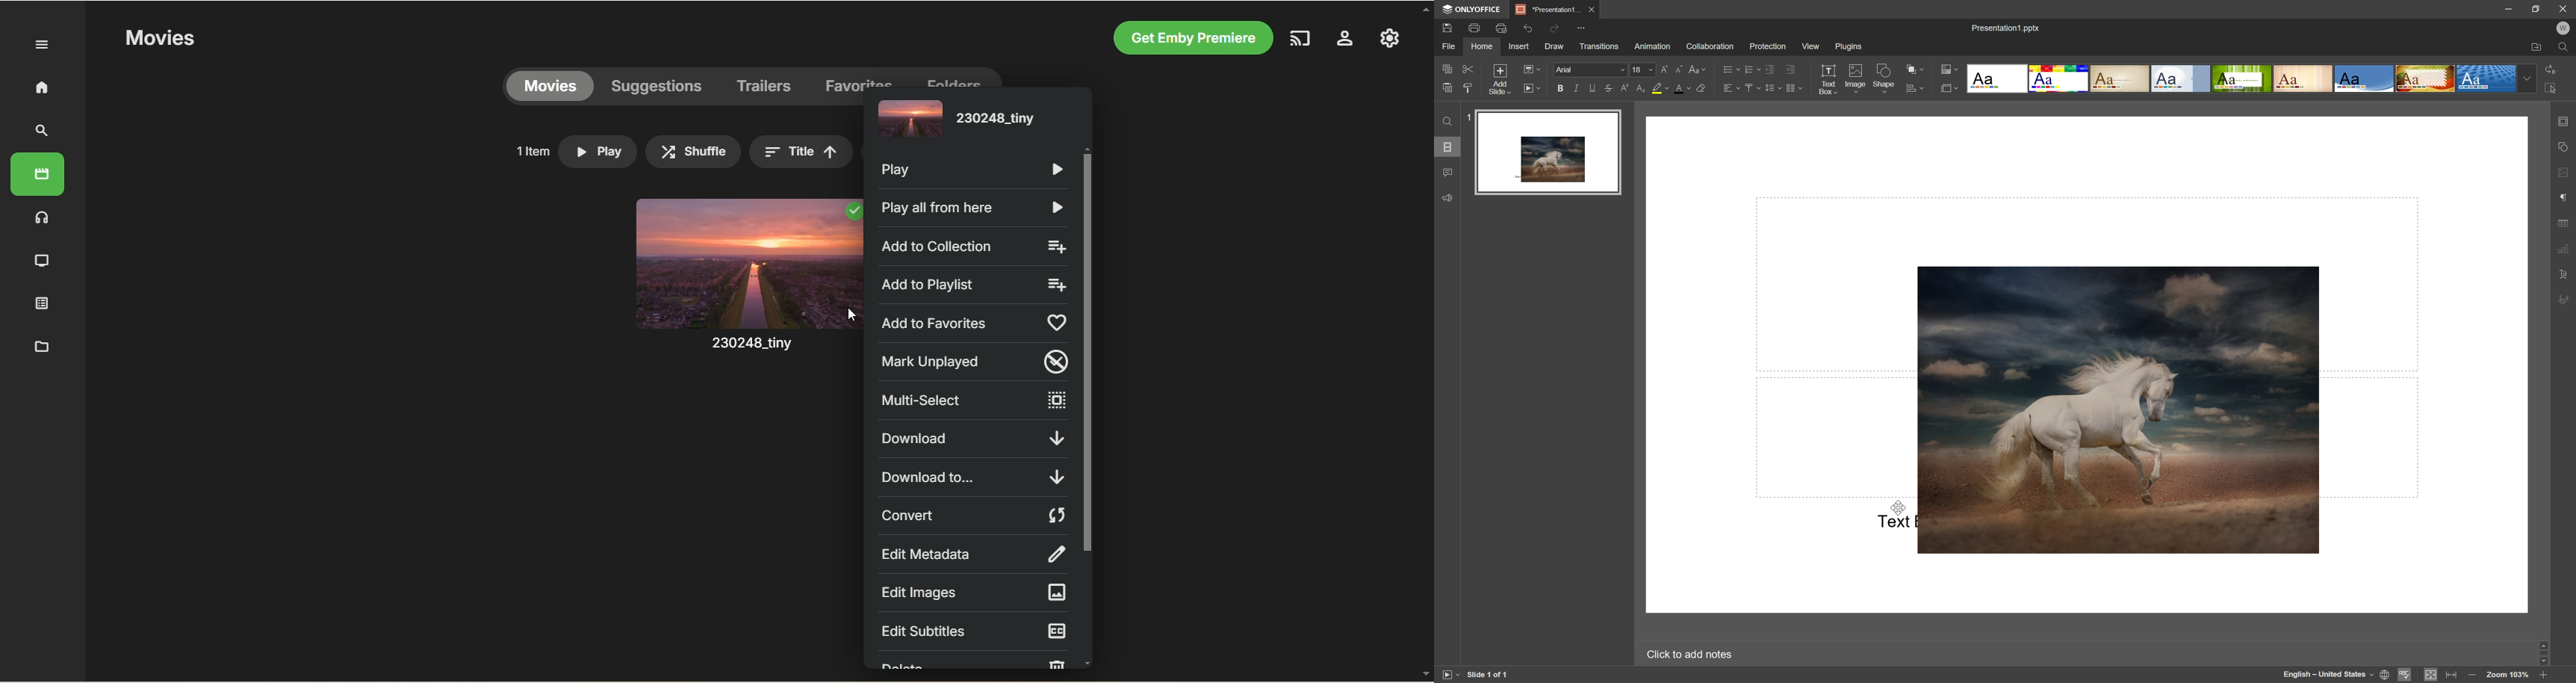 This screenshot has height=700, width=2576. What do you see at coordinates (1752, 67) in the screenshot?
I see `Numbering` at bounding box center [1752, 67].